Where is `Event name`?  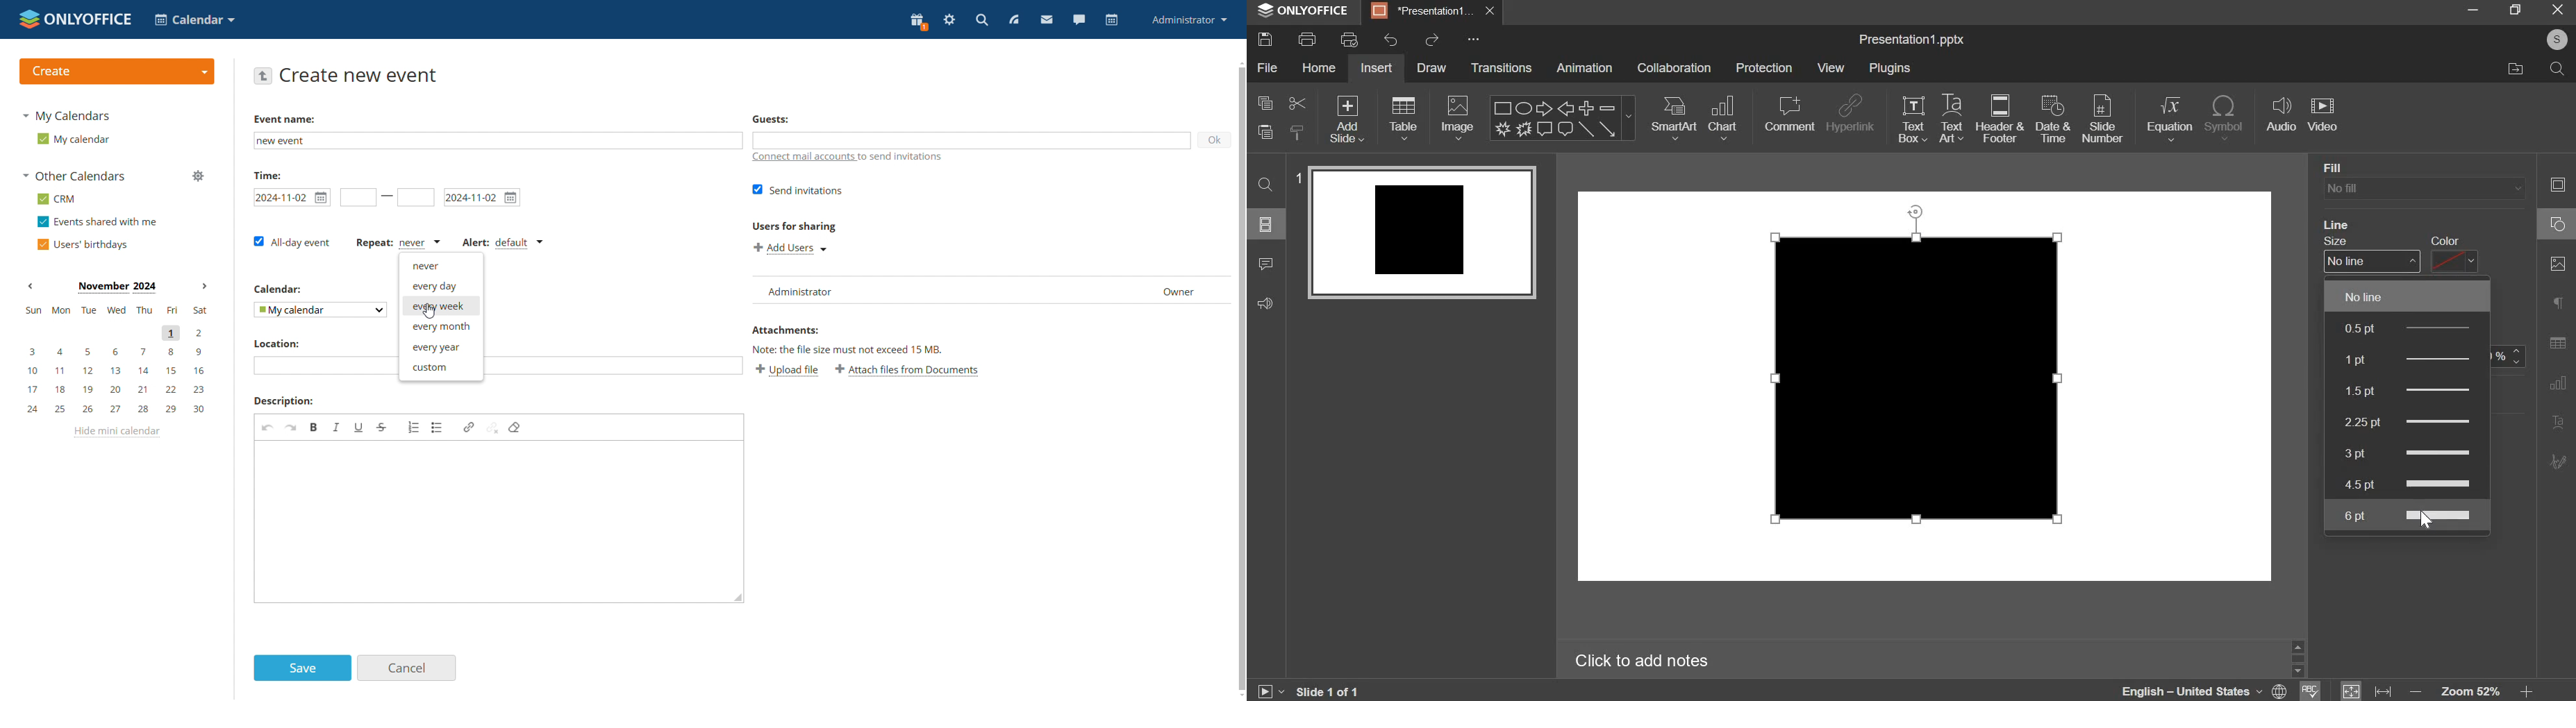
Event name is located at coordinates (283, 119).